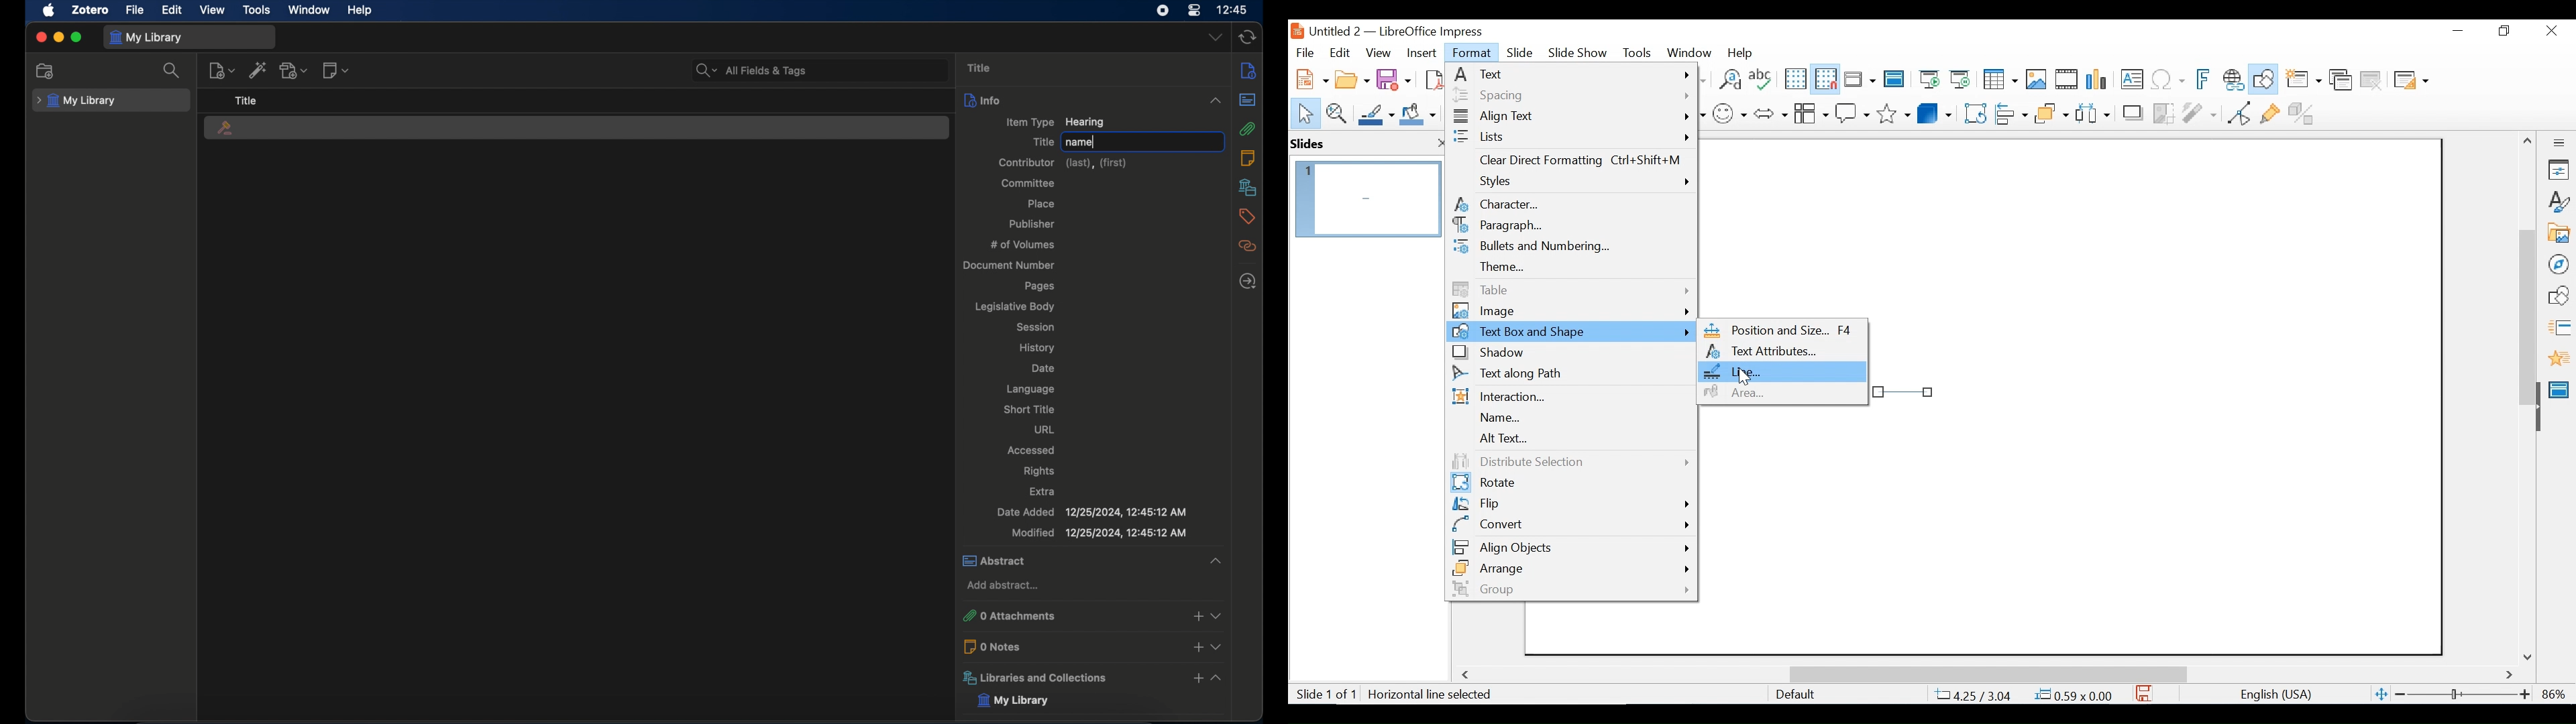 This screenshot has width=2576, height=728. Describe the element at coordinates (1782, 352) in the screenshot. I see `Text and Attribute` at that location.